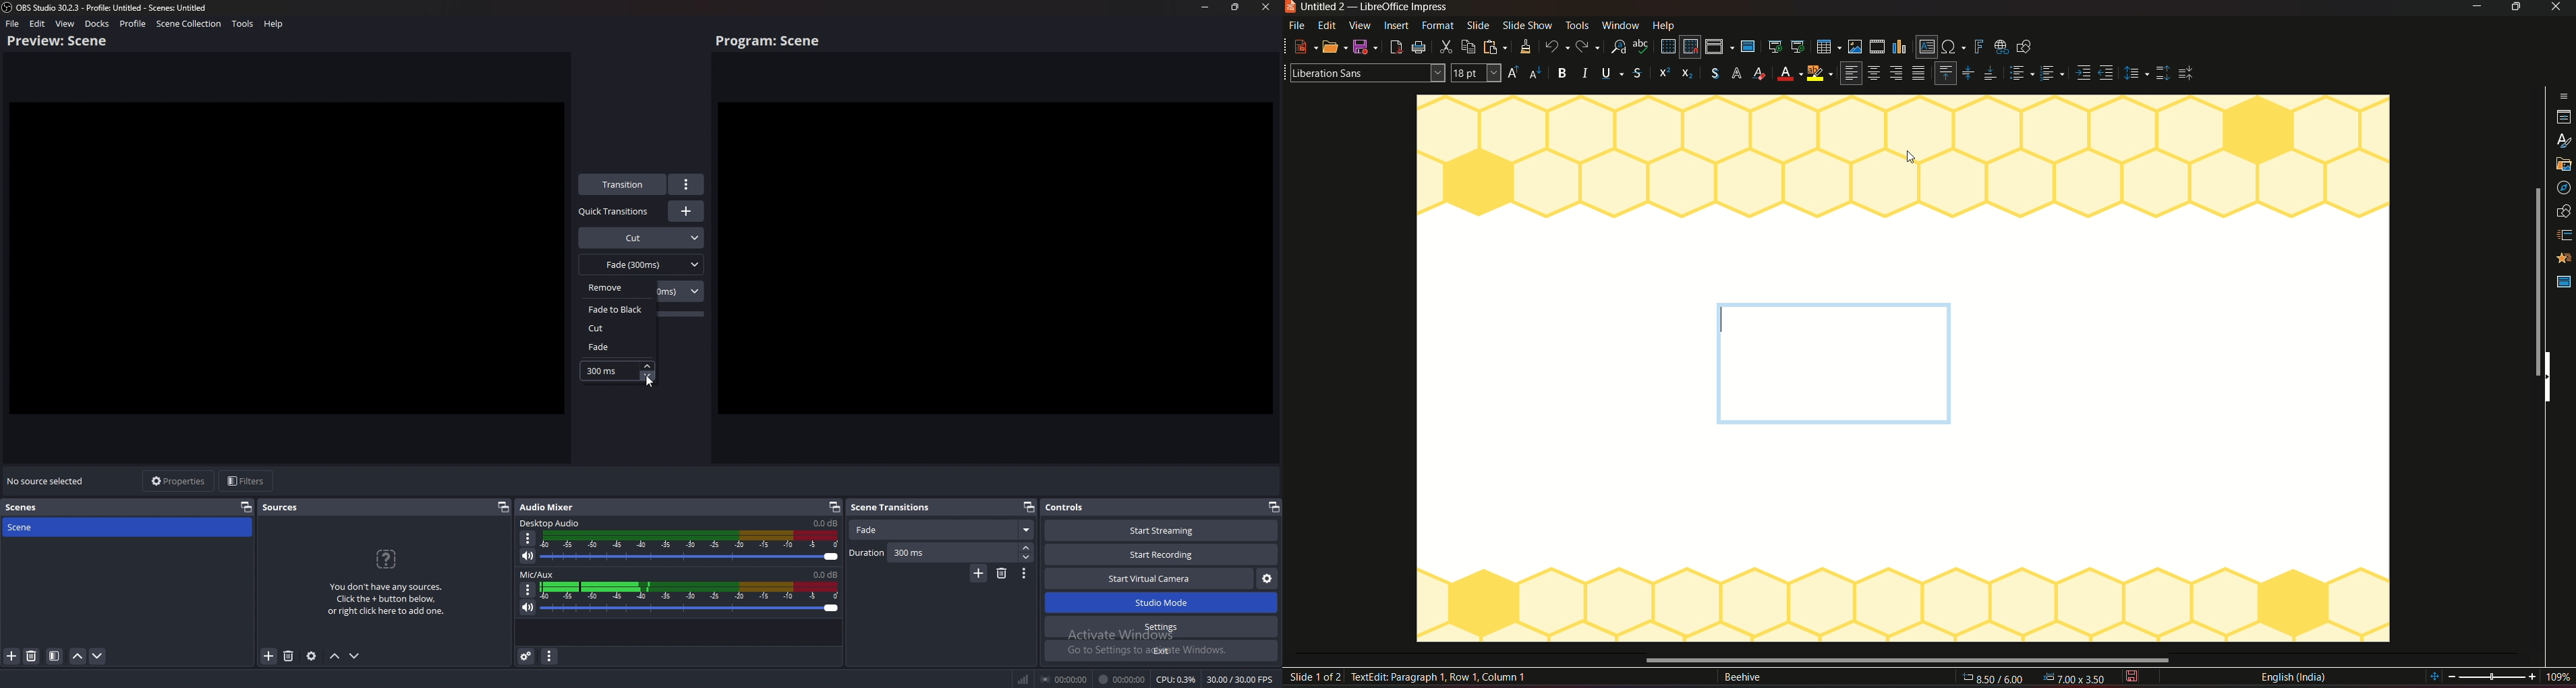 Image resolution: width=2576 pixels, height=700 pixels. Describe the element at coordinates (1162, 603) in the screenshot. I see `Studio mode` at that location.